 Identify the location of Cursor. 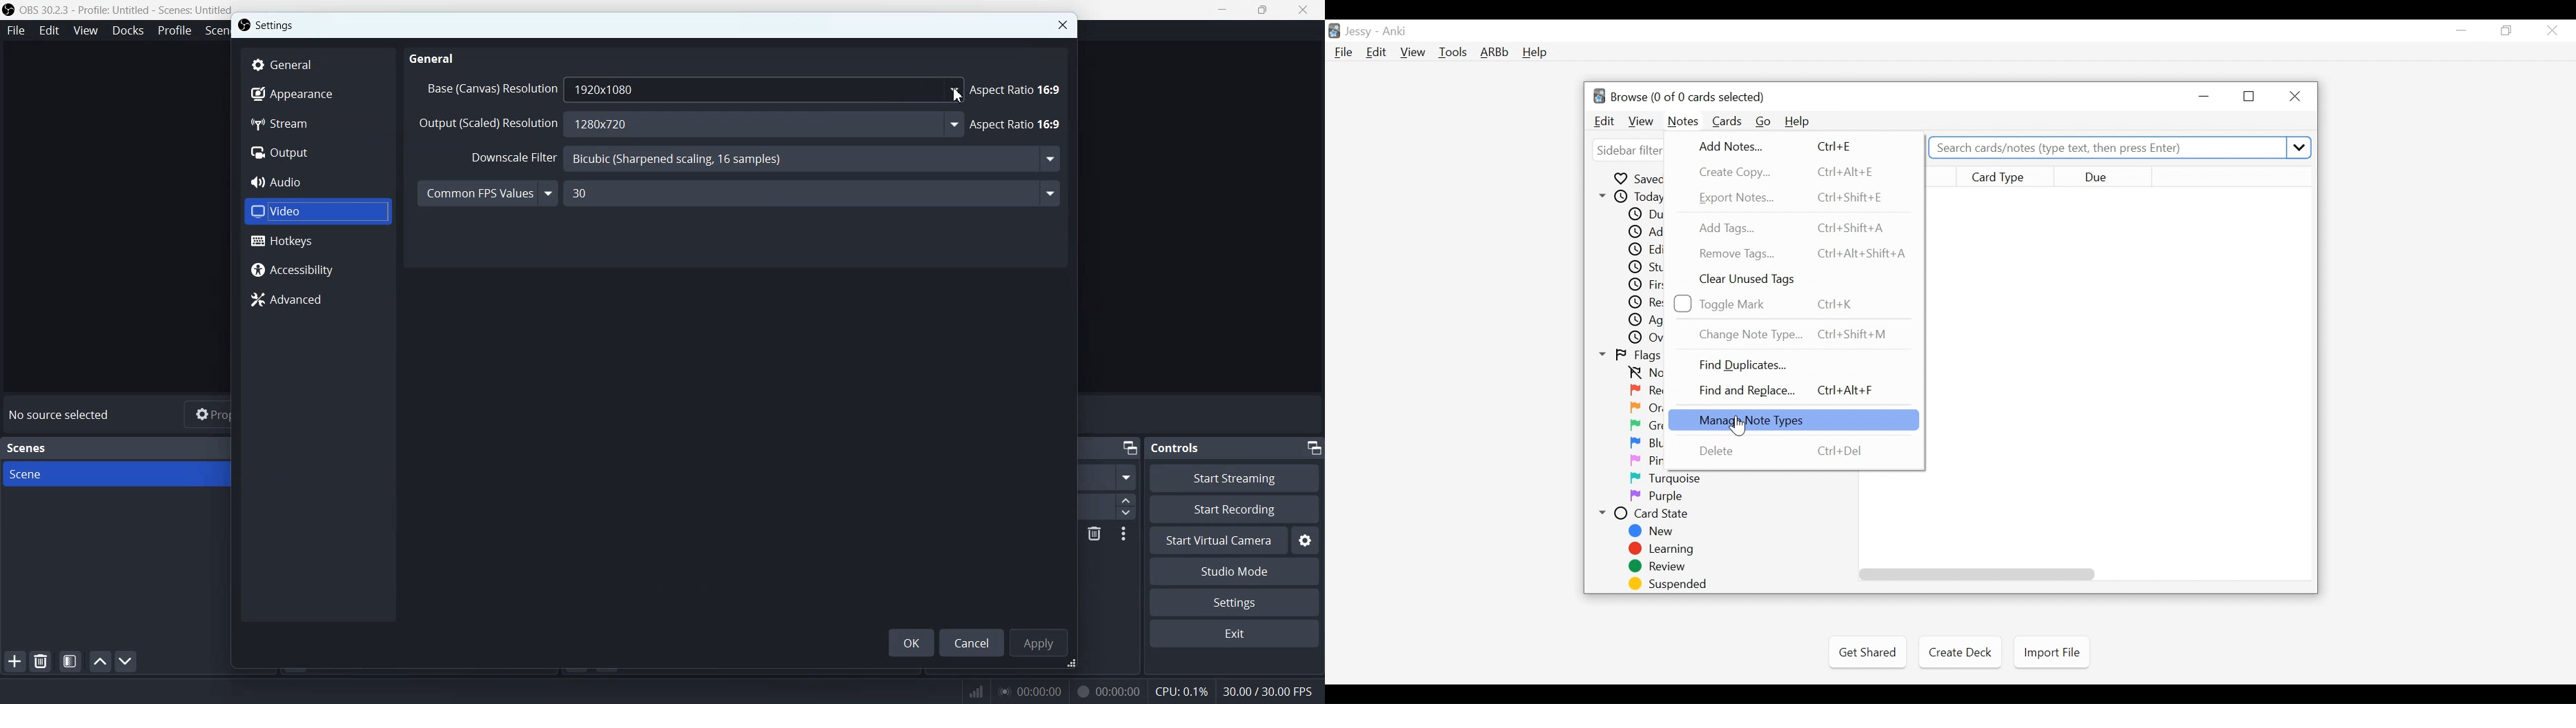
(955, 95).